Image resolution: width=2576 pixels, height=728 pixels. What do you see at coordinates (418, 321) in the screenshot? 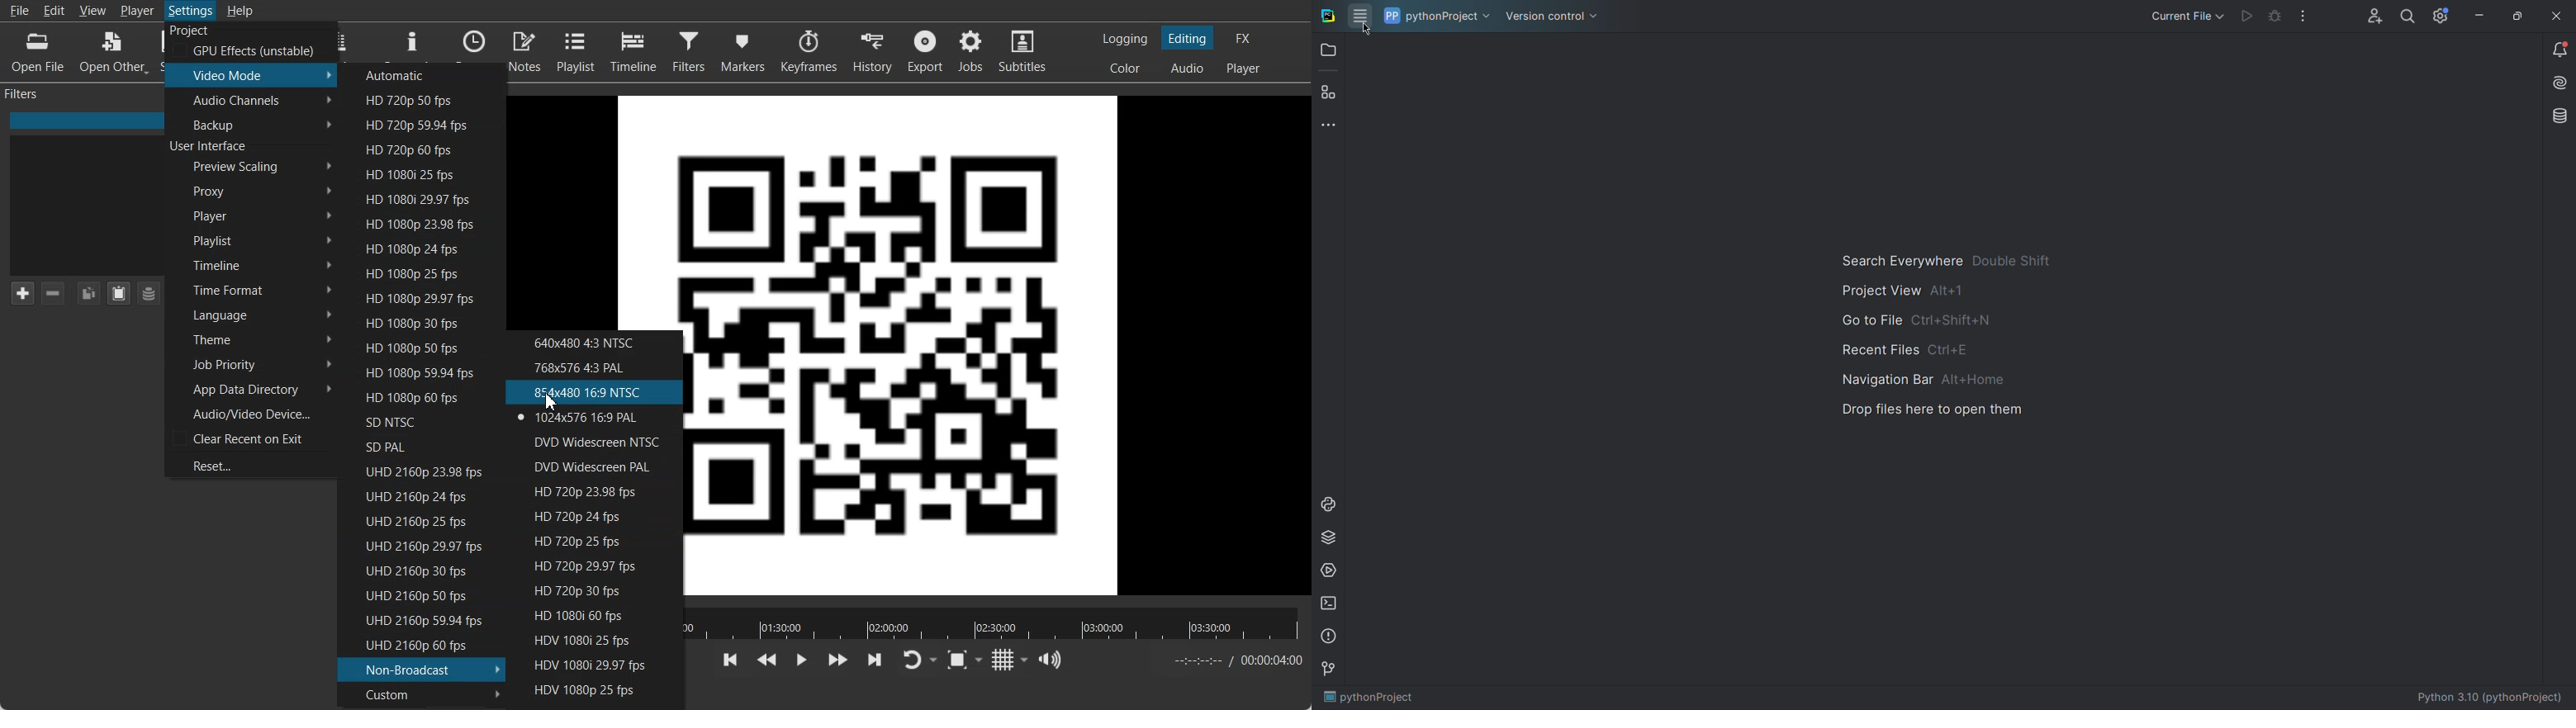
I see `HD 1080p 30 fps` at bounding box center [418, 321].